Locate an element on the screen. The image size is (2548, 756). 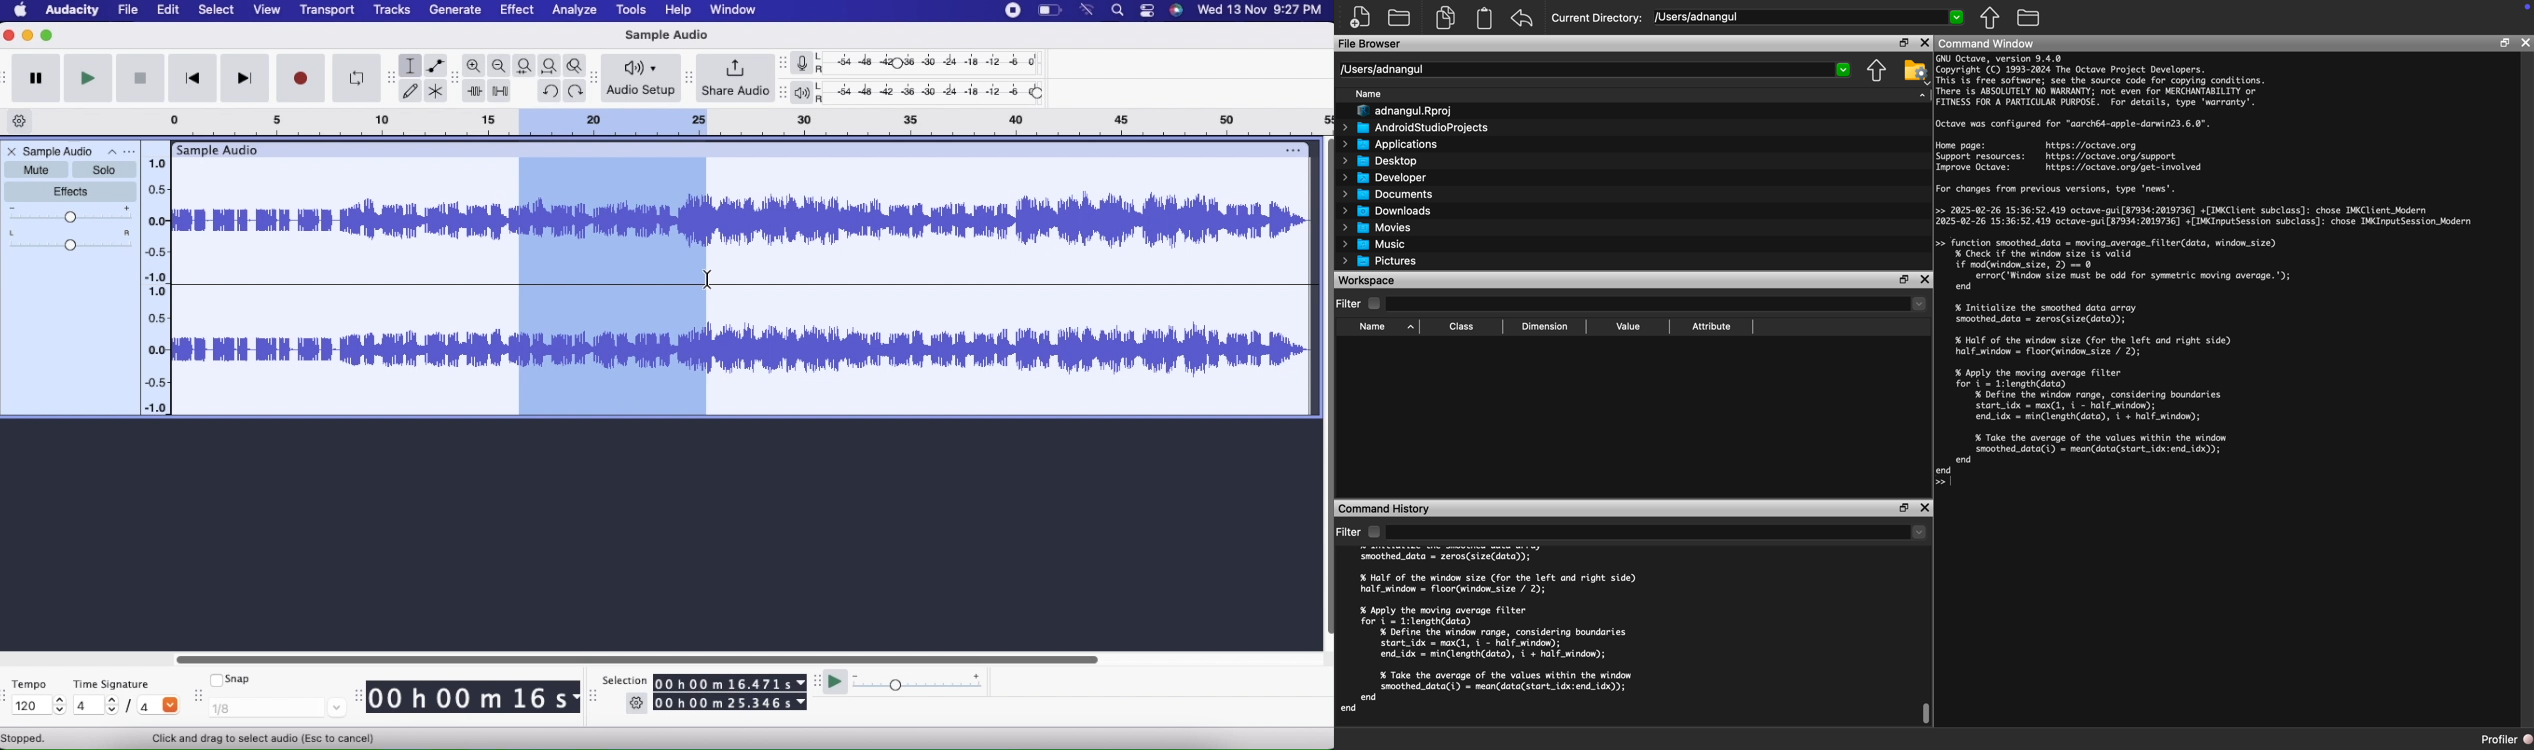
sample audio is located at coordinates (218, 150).